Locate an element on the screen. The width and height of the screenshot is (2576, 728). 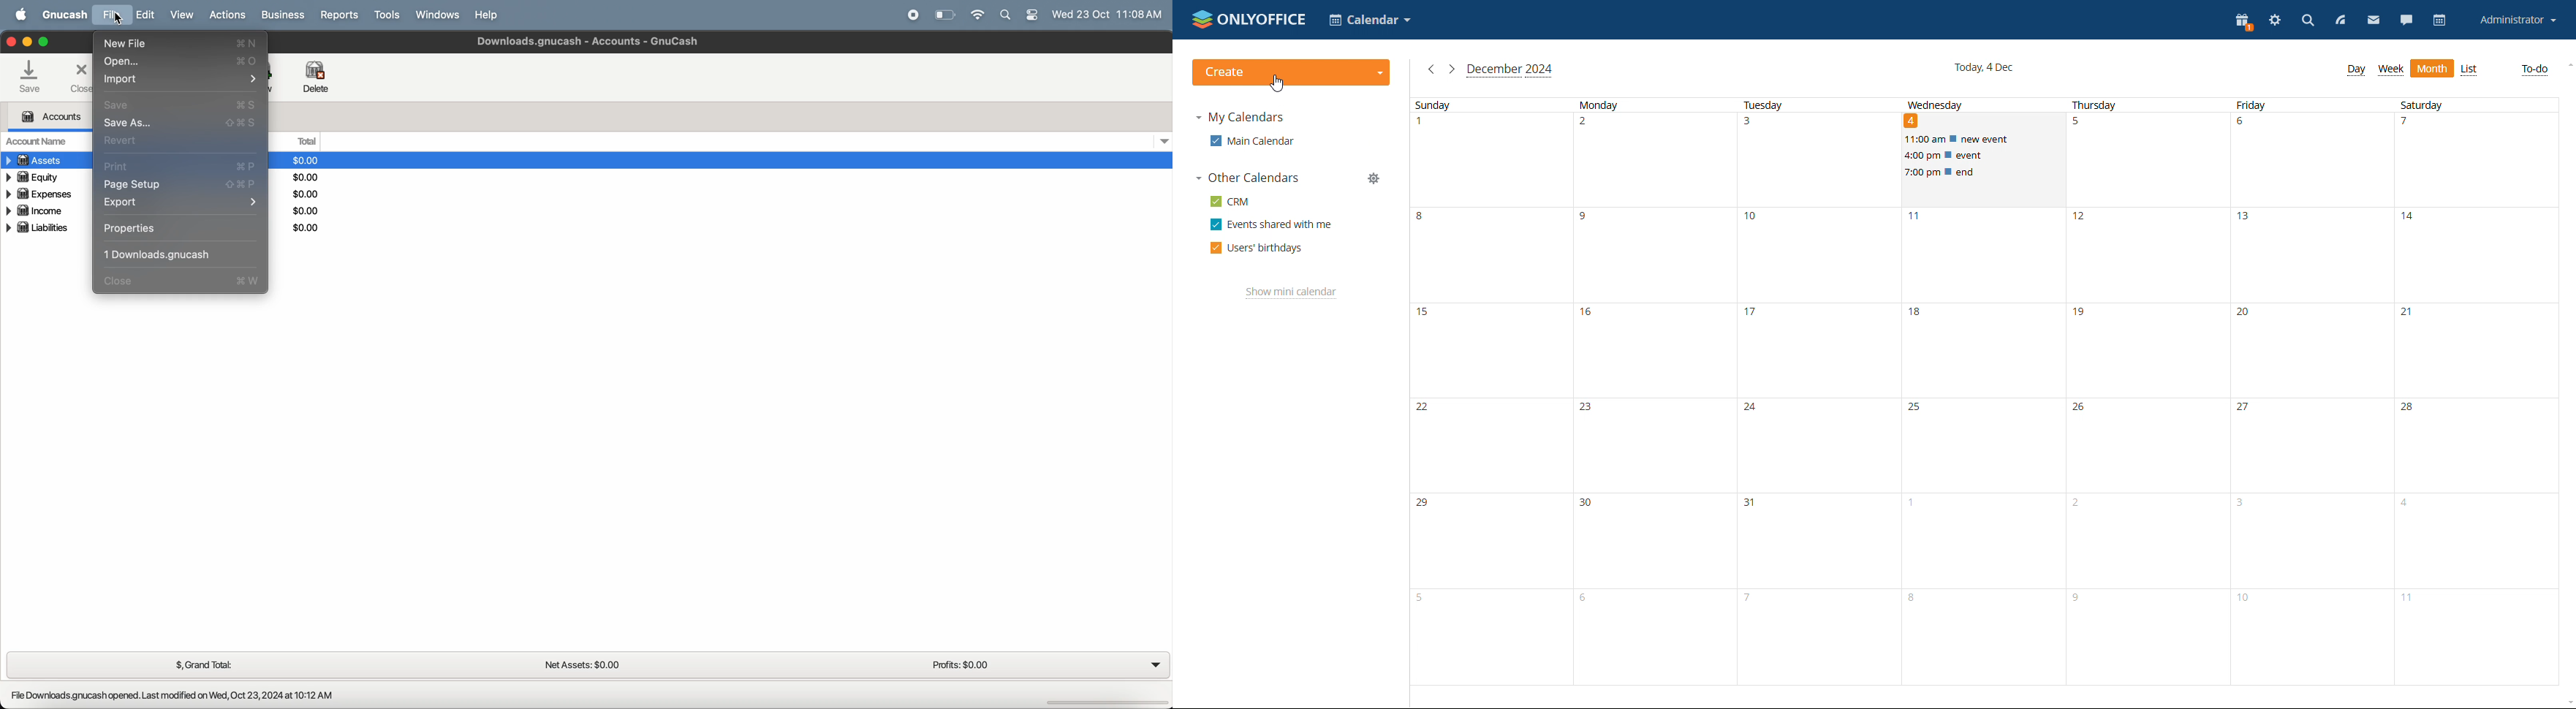
close is located at coordinates (181, 281).